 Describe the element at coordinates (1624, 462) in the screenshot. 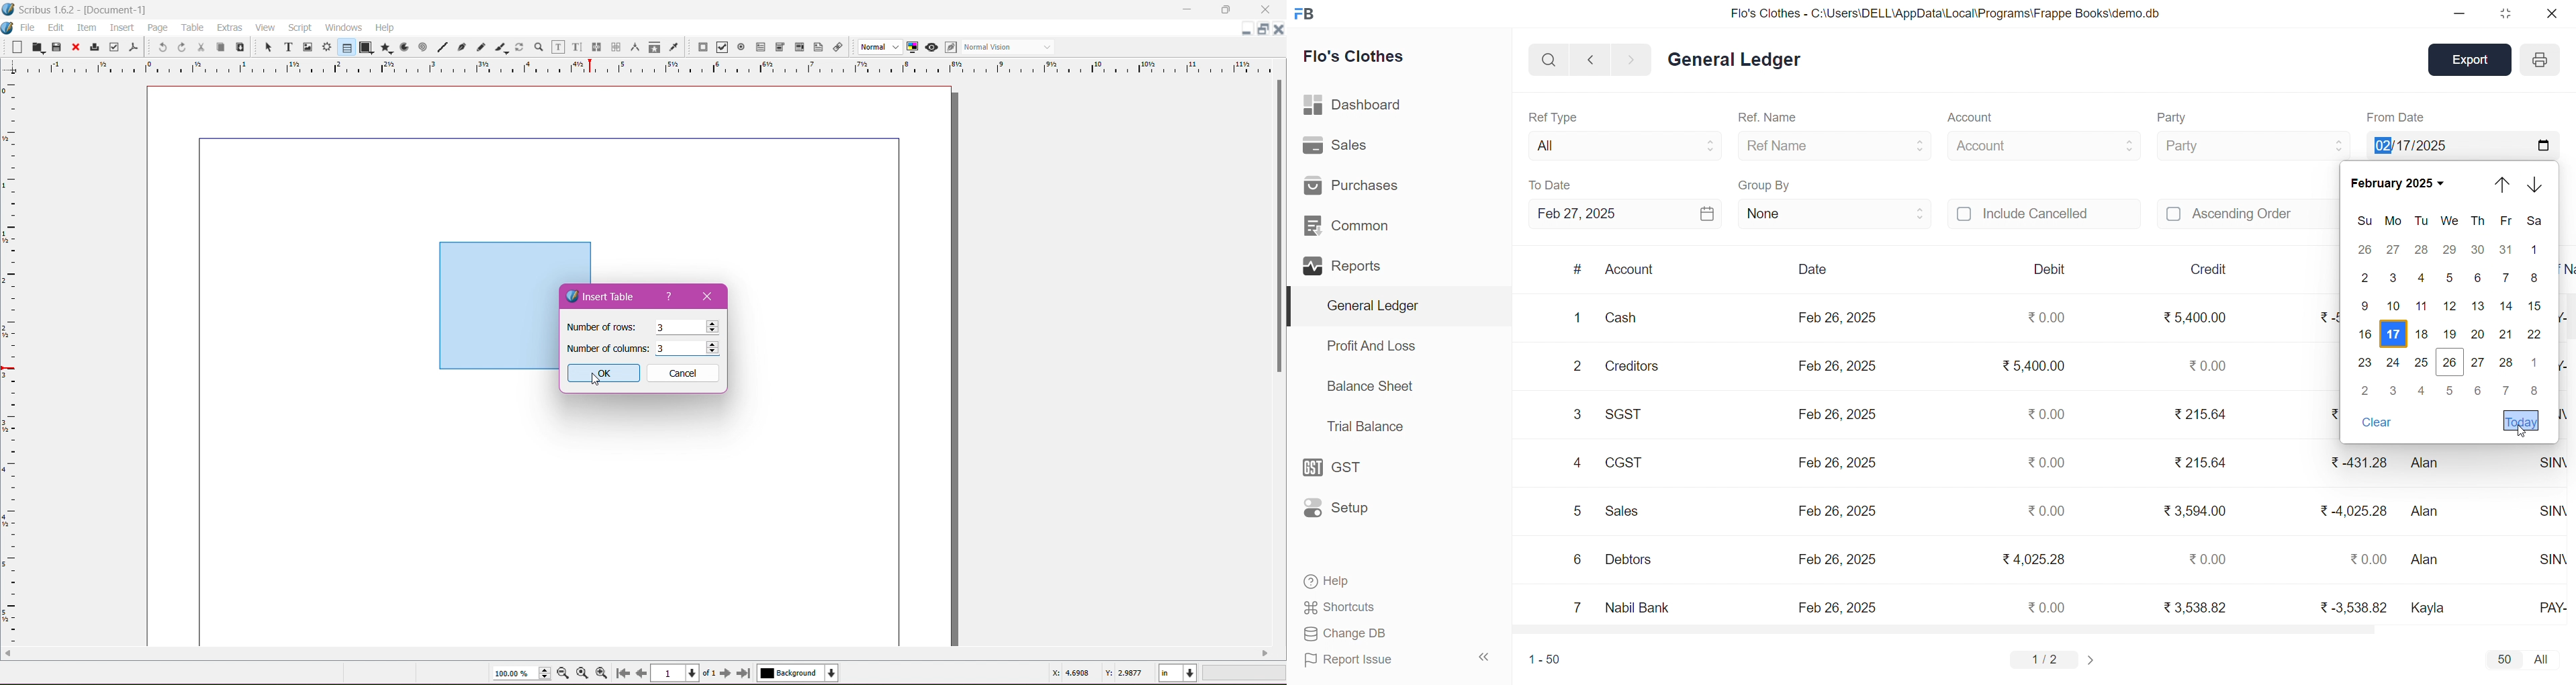

I see `CGST` at that location.